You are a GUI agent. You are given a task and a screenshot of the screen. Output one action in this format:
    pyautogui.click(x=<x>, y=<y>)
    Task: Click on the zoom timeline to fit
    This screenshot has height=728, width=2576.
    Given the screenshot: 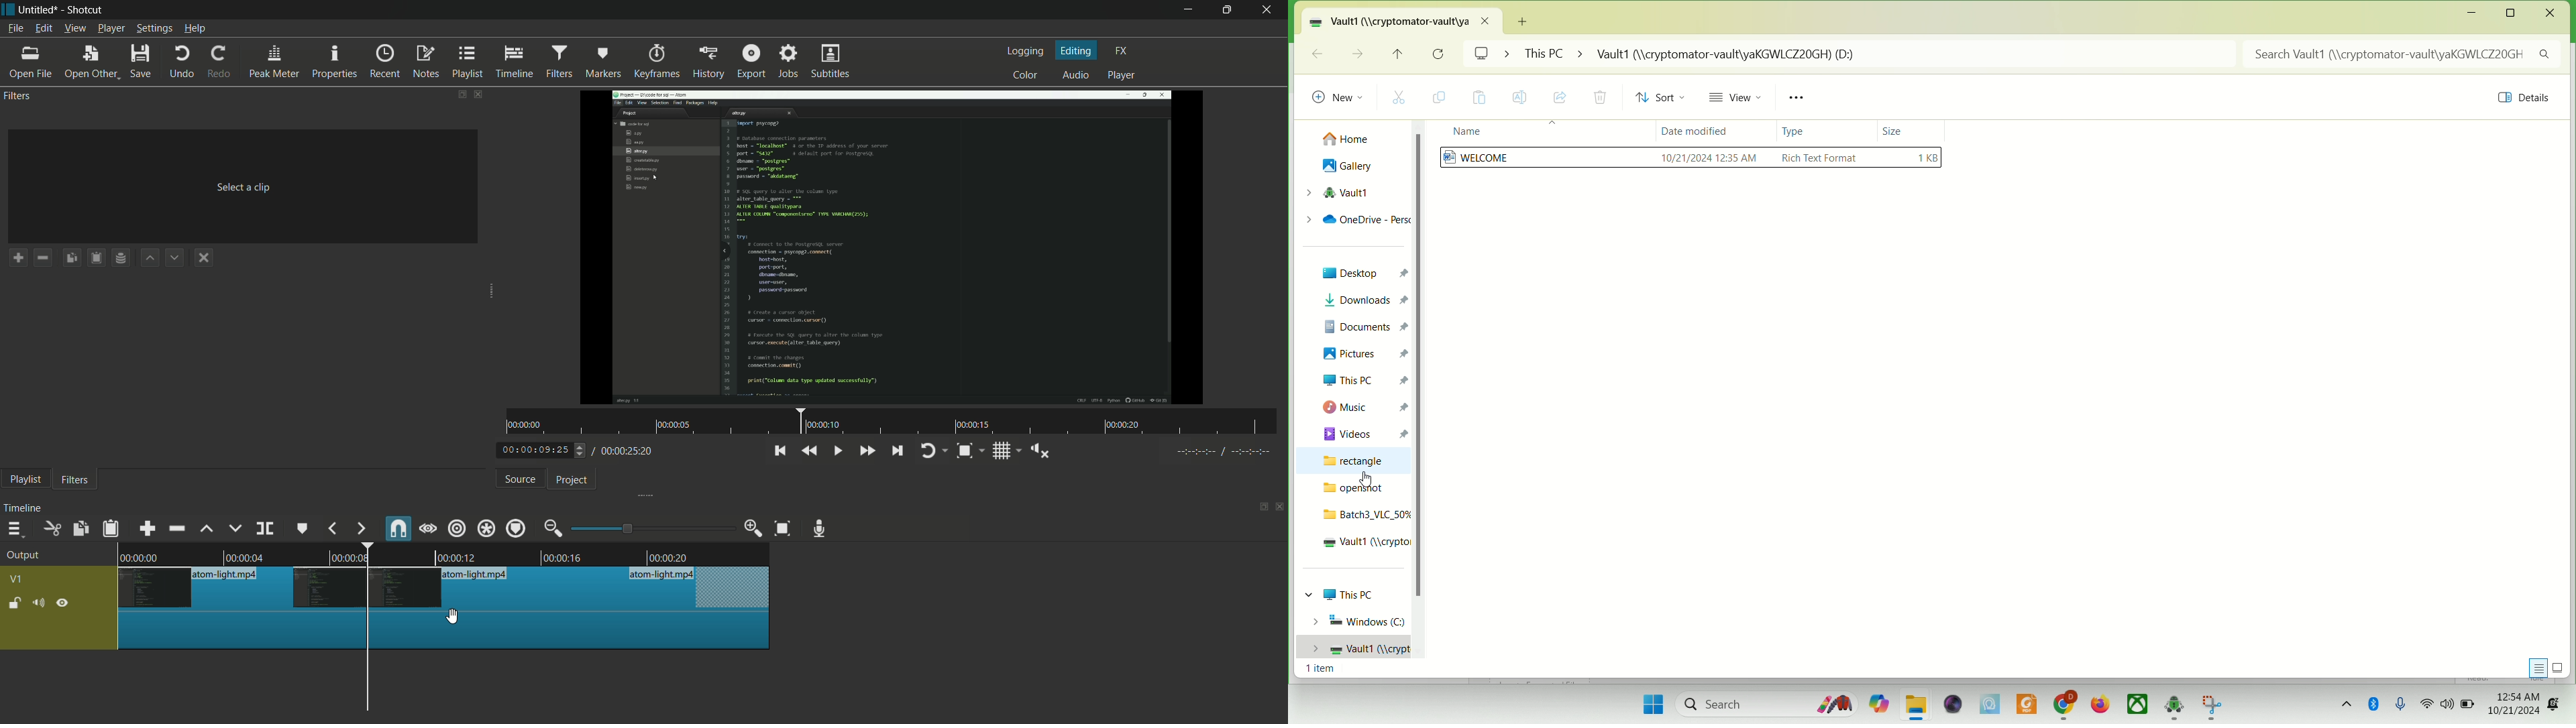 What is the action you would take?
    pyautogui.click(x=783, y=530)
    